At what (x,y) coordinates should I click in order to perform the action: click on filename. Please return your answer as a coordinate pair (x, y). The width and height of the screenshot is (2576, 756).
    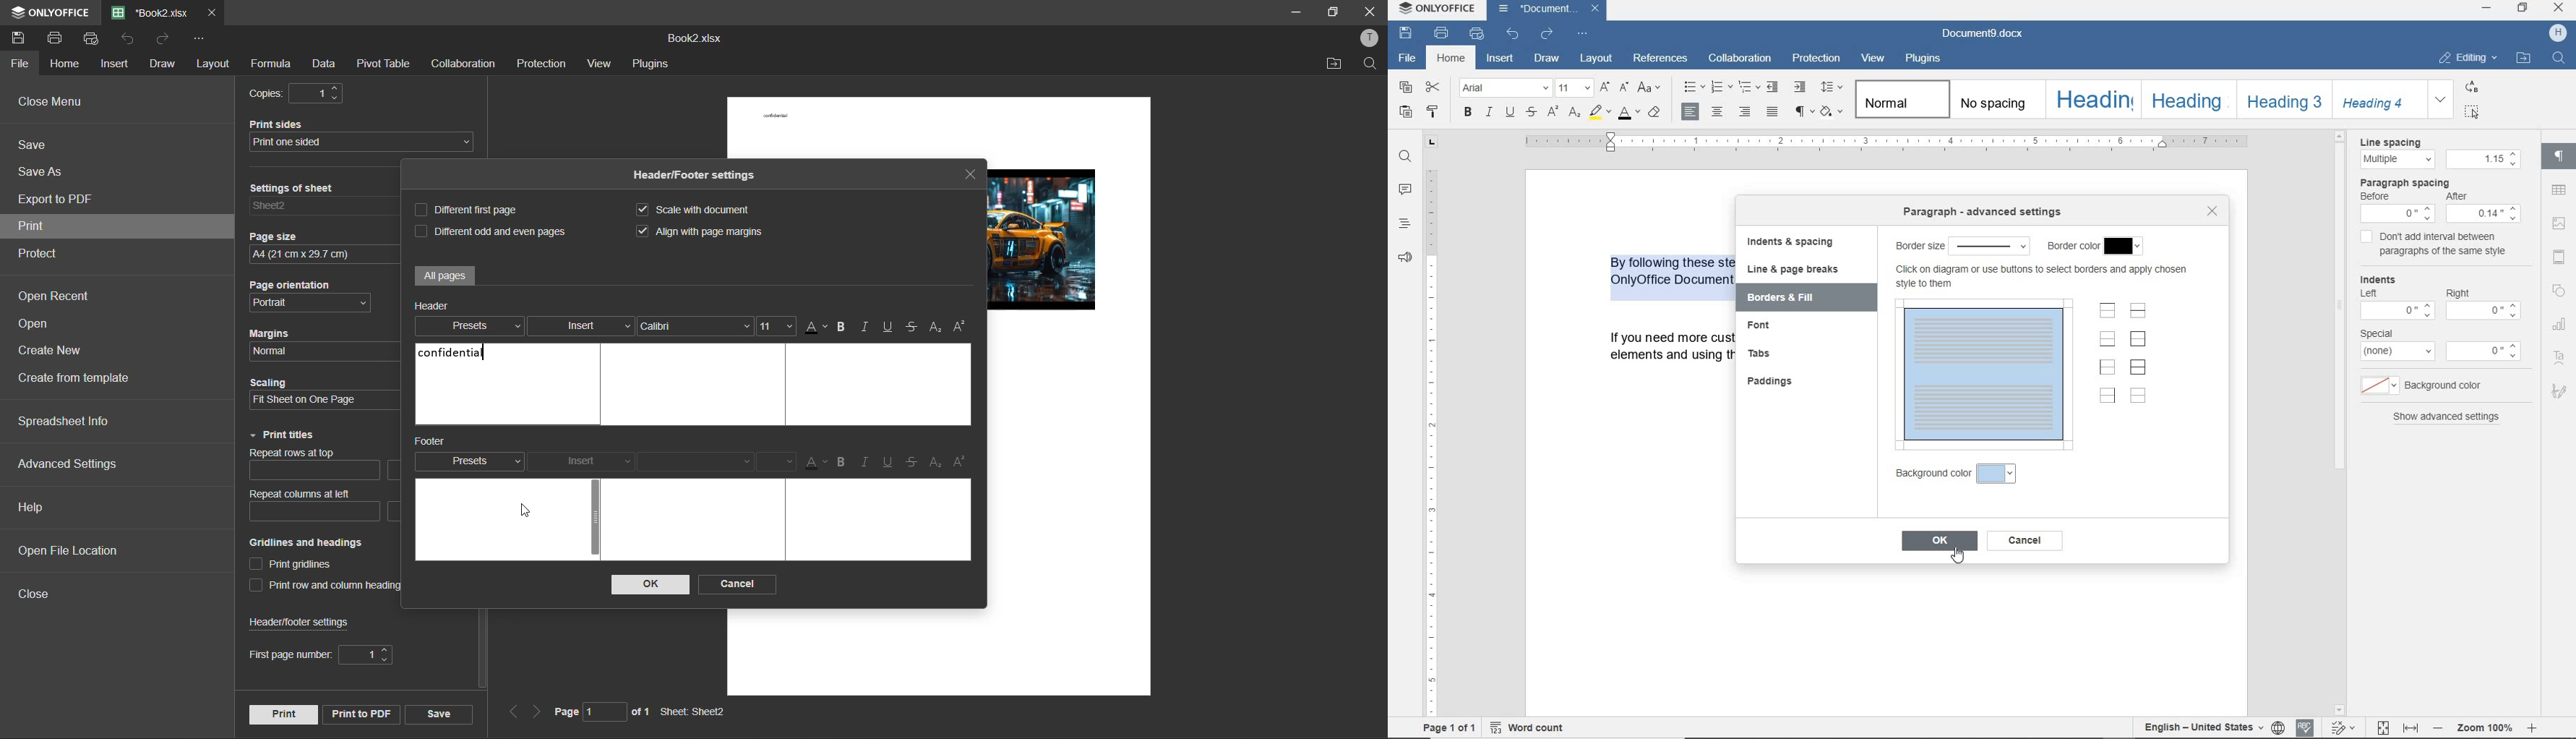
    Looking at the image, I should click on (153, 12).